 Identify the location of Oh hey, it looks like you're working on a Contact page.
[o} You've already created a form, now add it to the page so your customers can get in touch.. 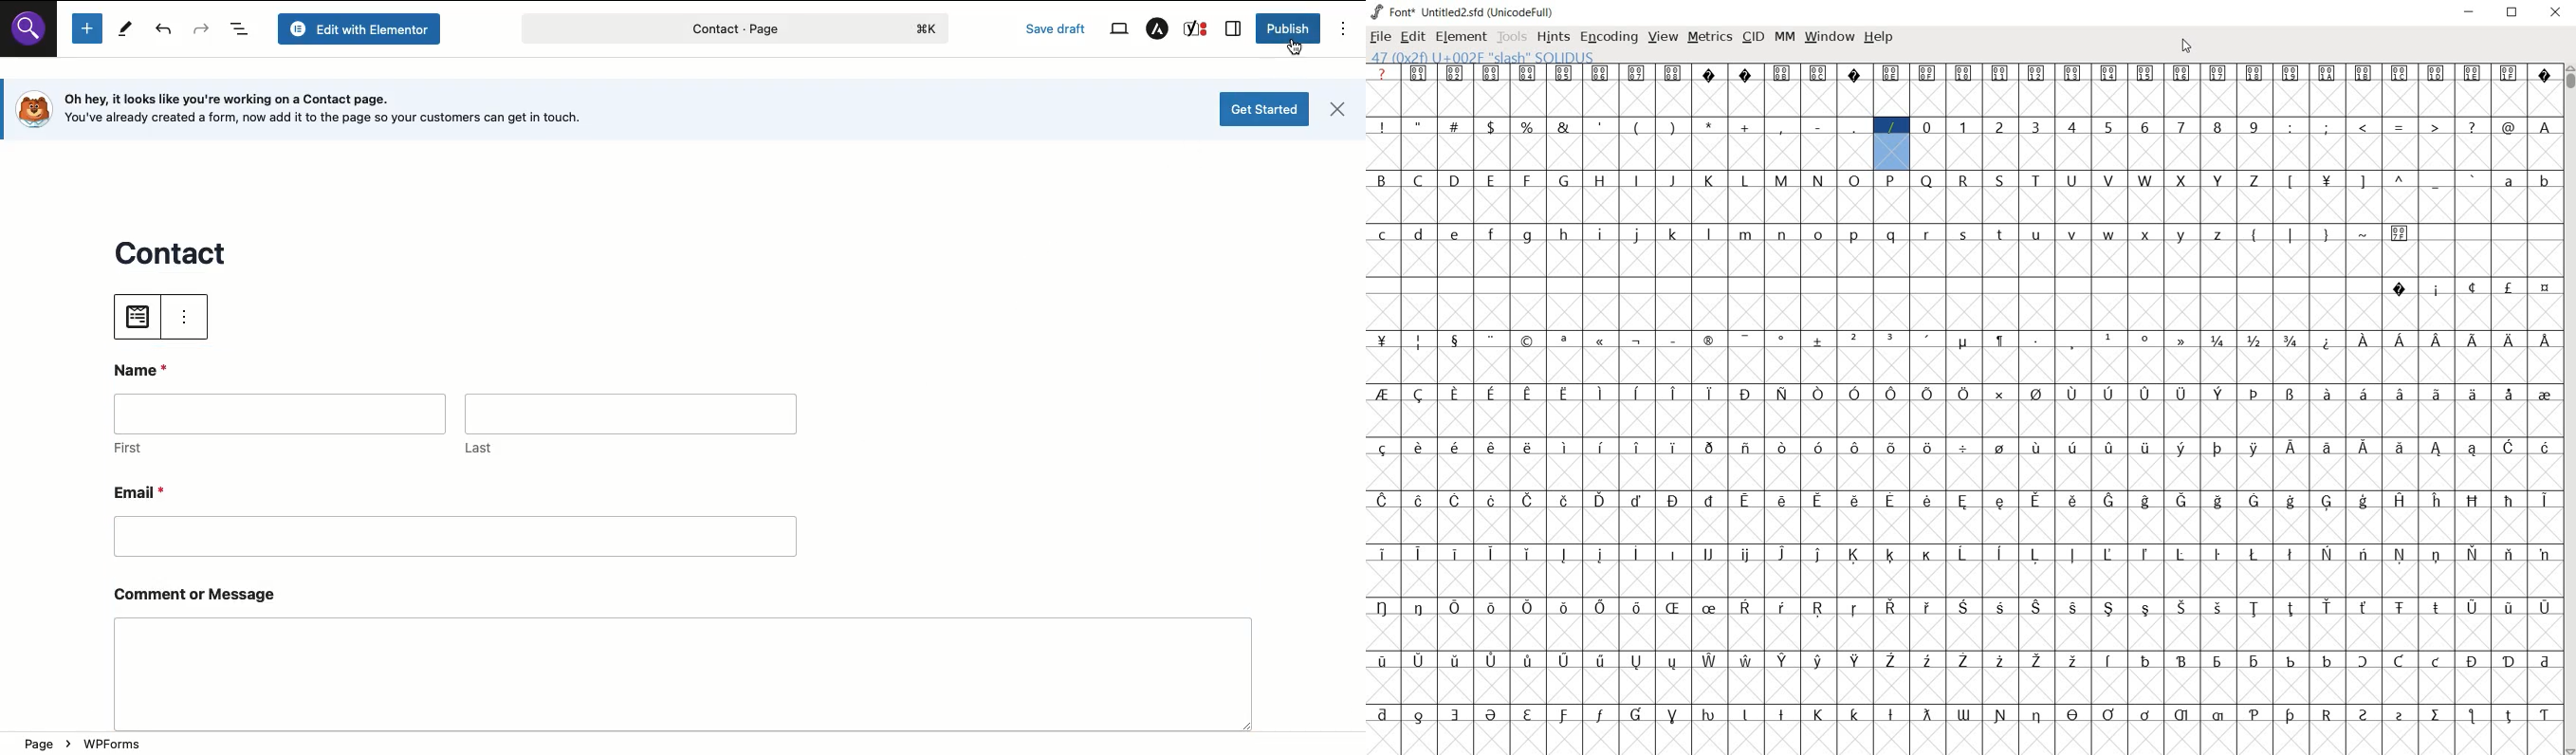
(338, 111).